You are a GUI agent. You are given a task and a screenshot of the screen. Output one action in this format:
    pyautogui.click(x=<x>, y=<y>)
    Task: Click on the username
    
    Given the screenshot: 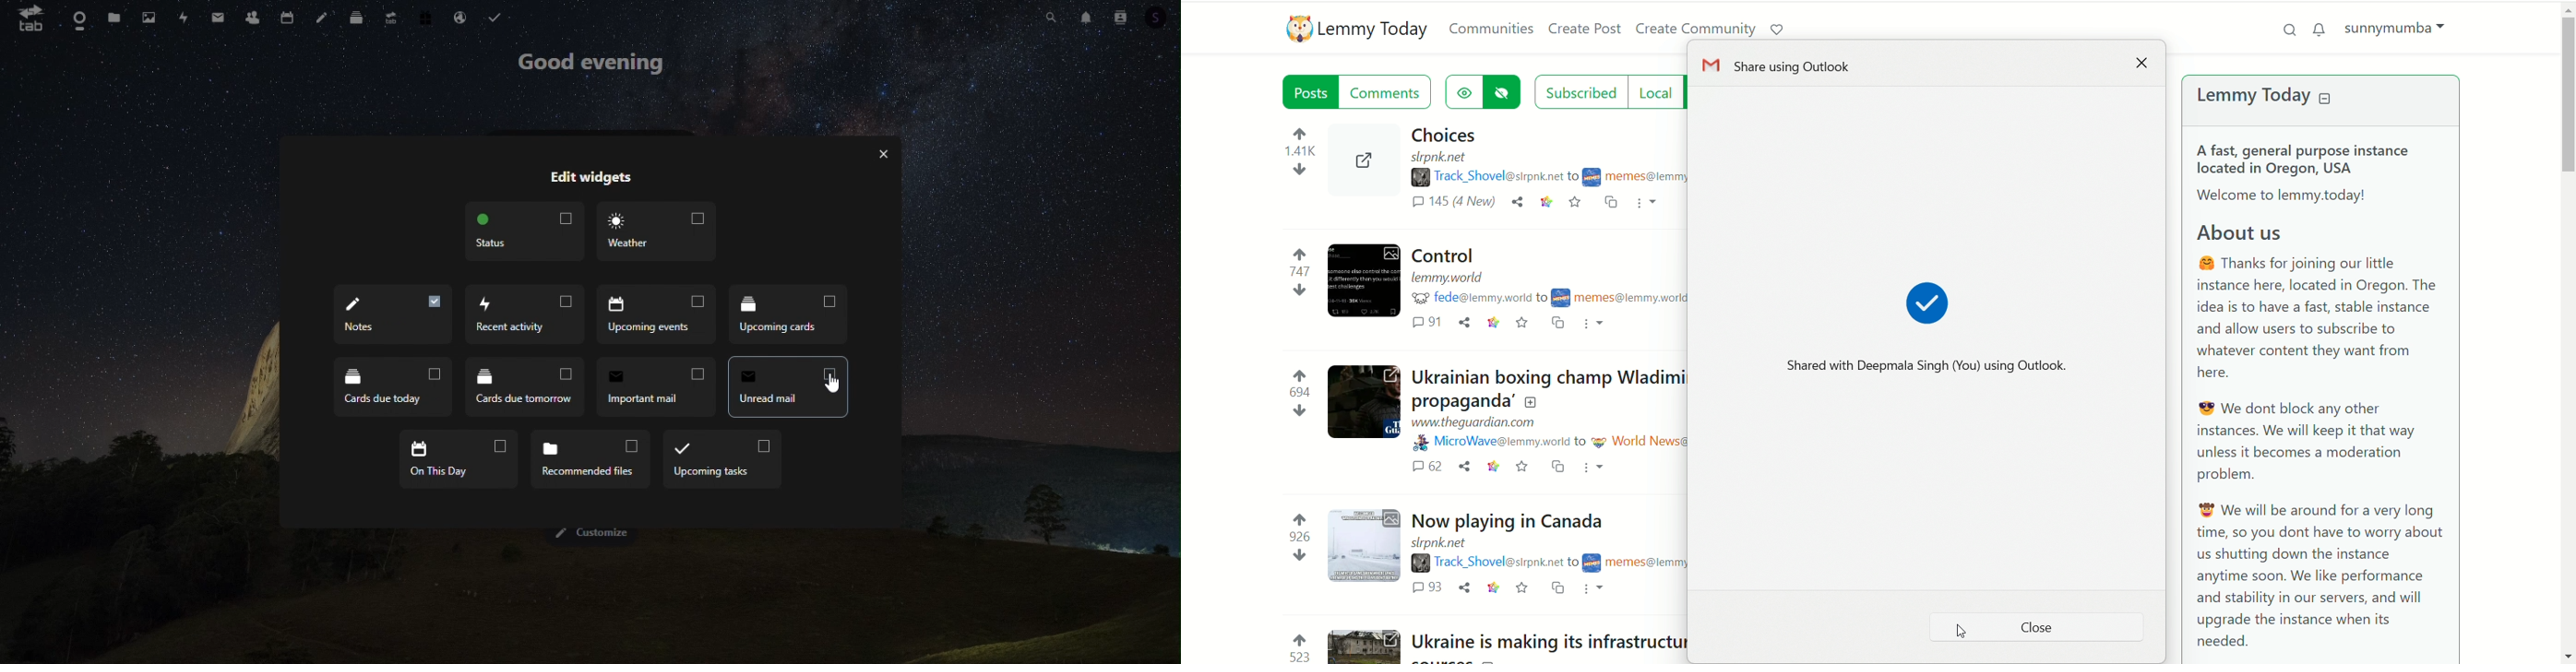 What is the action you would take?
    pyautogui.click(x=1475, y=299)
    